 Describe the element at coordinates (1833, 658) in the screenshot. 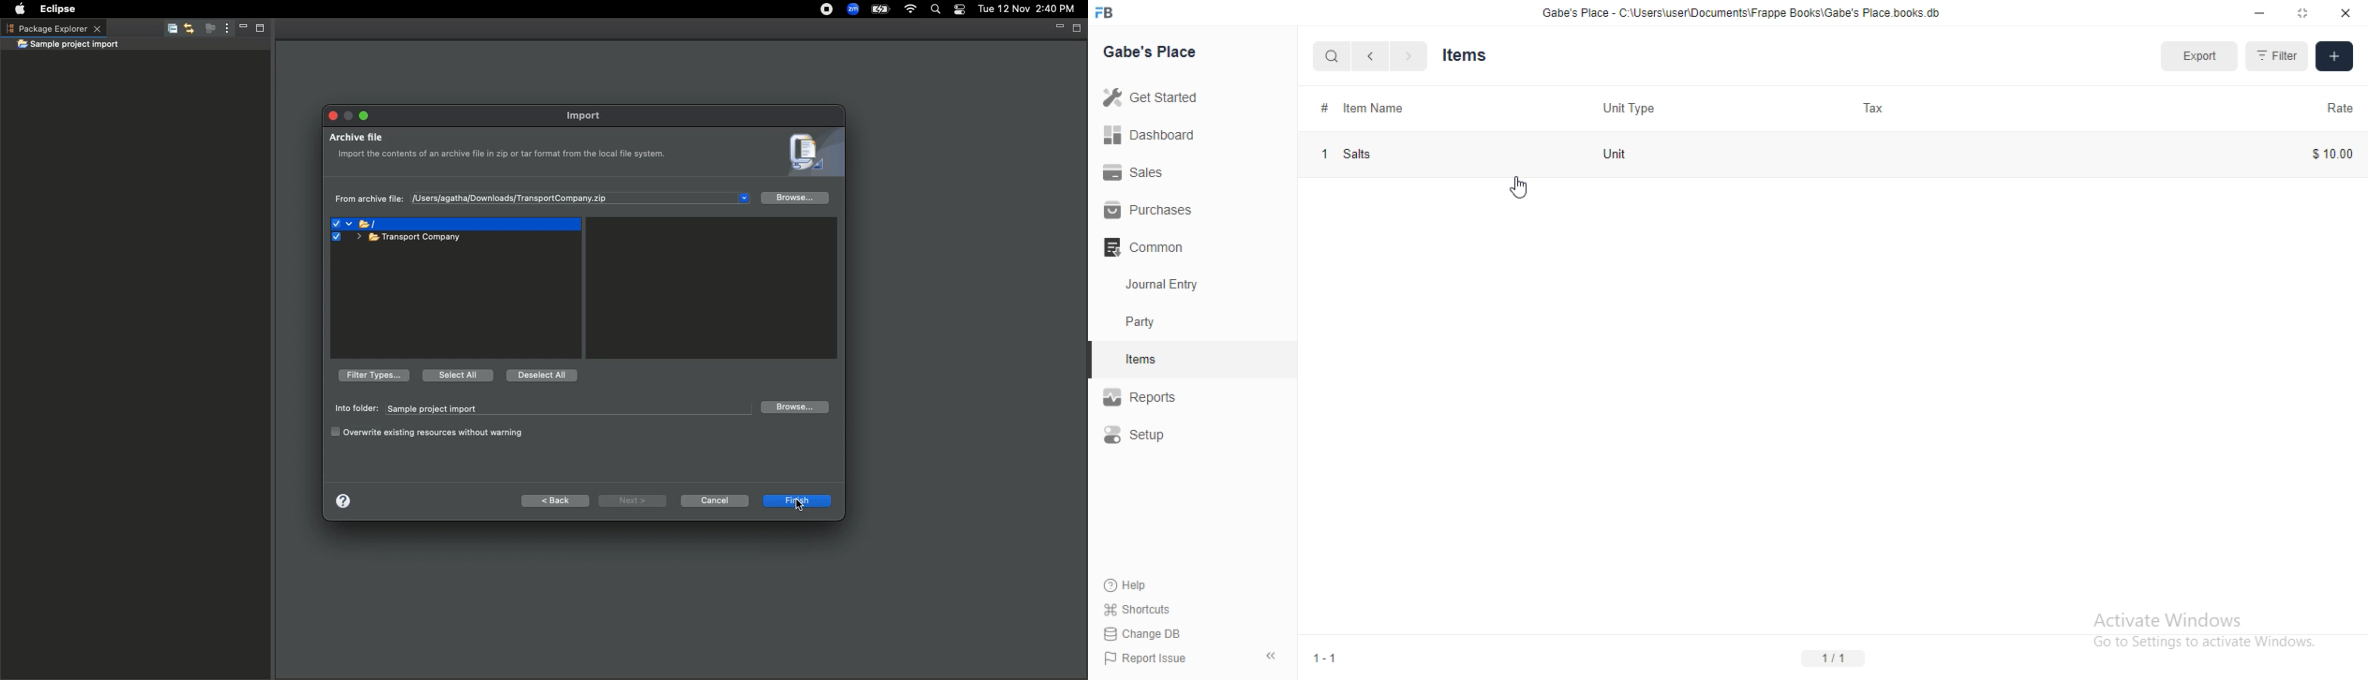

I see `1/1` at that location.